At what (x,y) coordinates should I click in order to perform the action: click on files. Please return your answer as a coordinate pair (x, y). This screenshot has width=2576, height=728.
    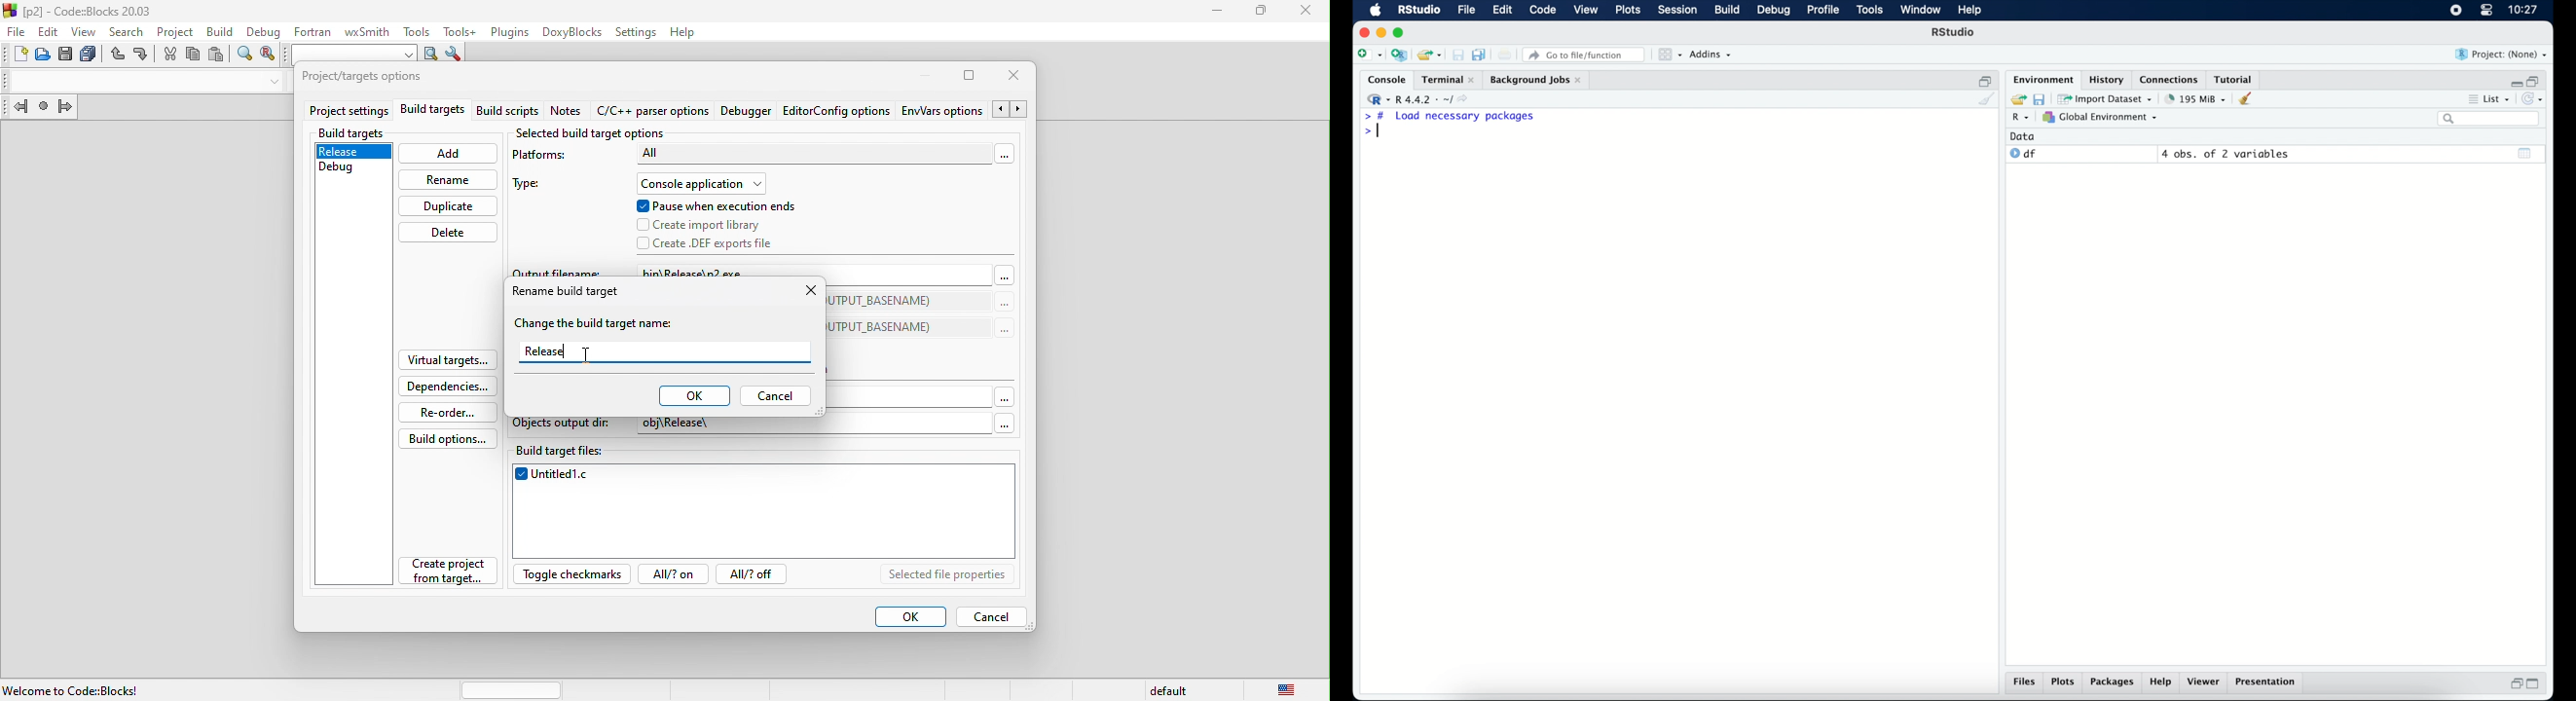
    Looking at the image, I should click on (2024, 683).